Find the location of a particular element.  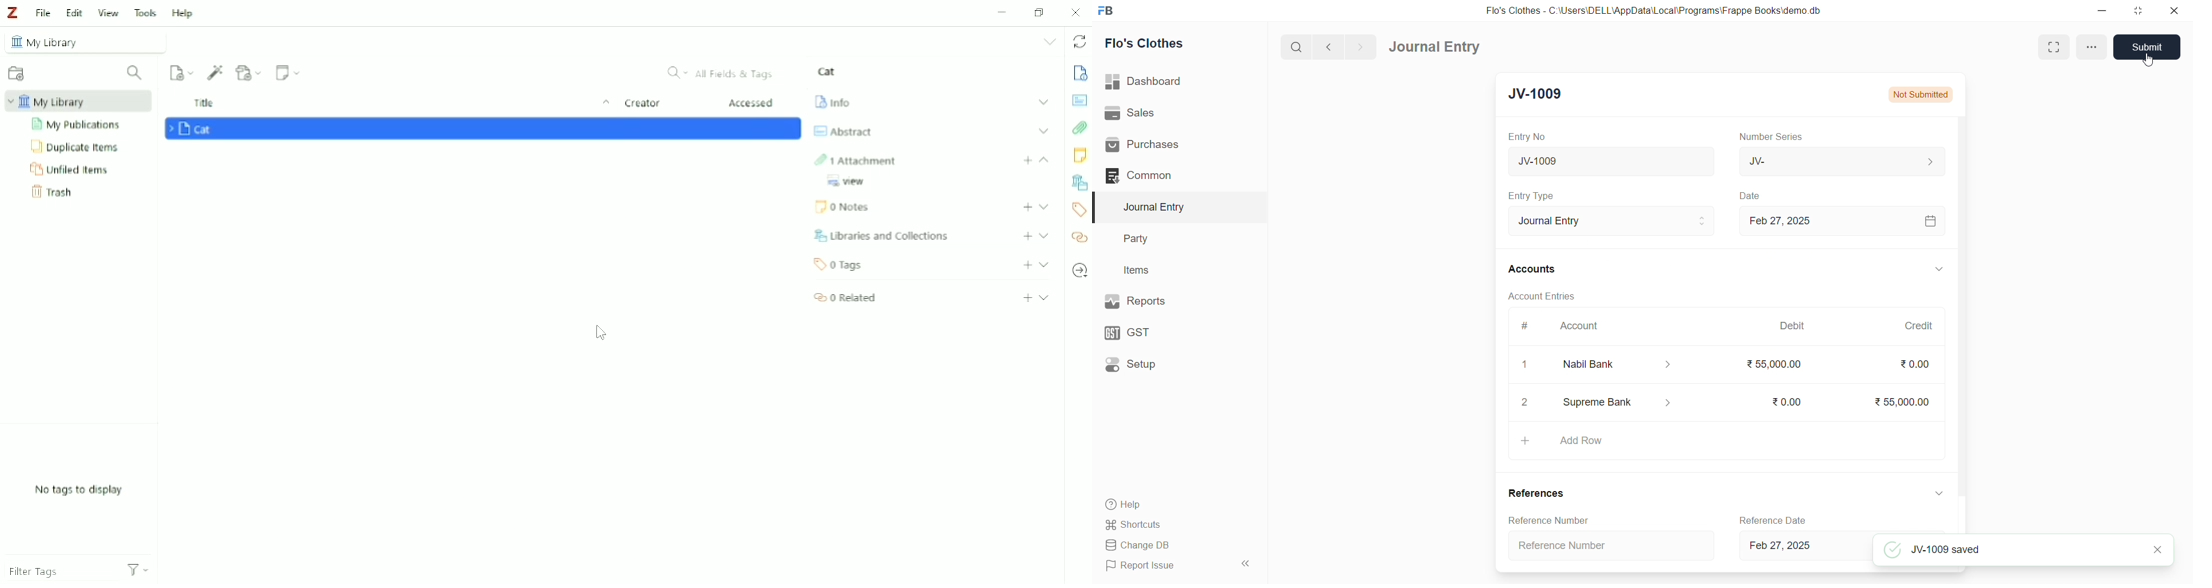

Accessed is located at coordinates (752, 103).